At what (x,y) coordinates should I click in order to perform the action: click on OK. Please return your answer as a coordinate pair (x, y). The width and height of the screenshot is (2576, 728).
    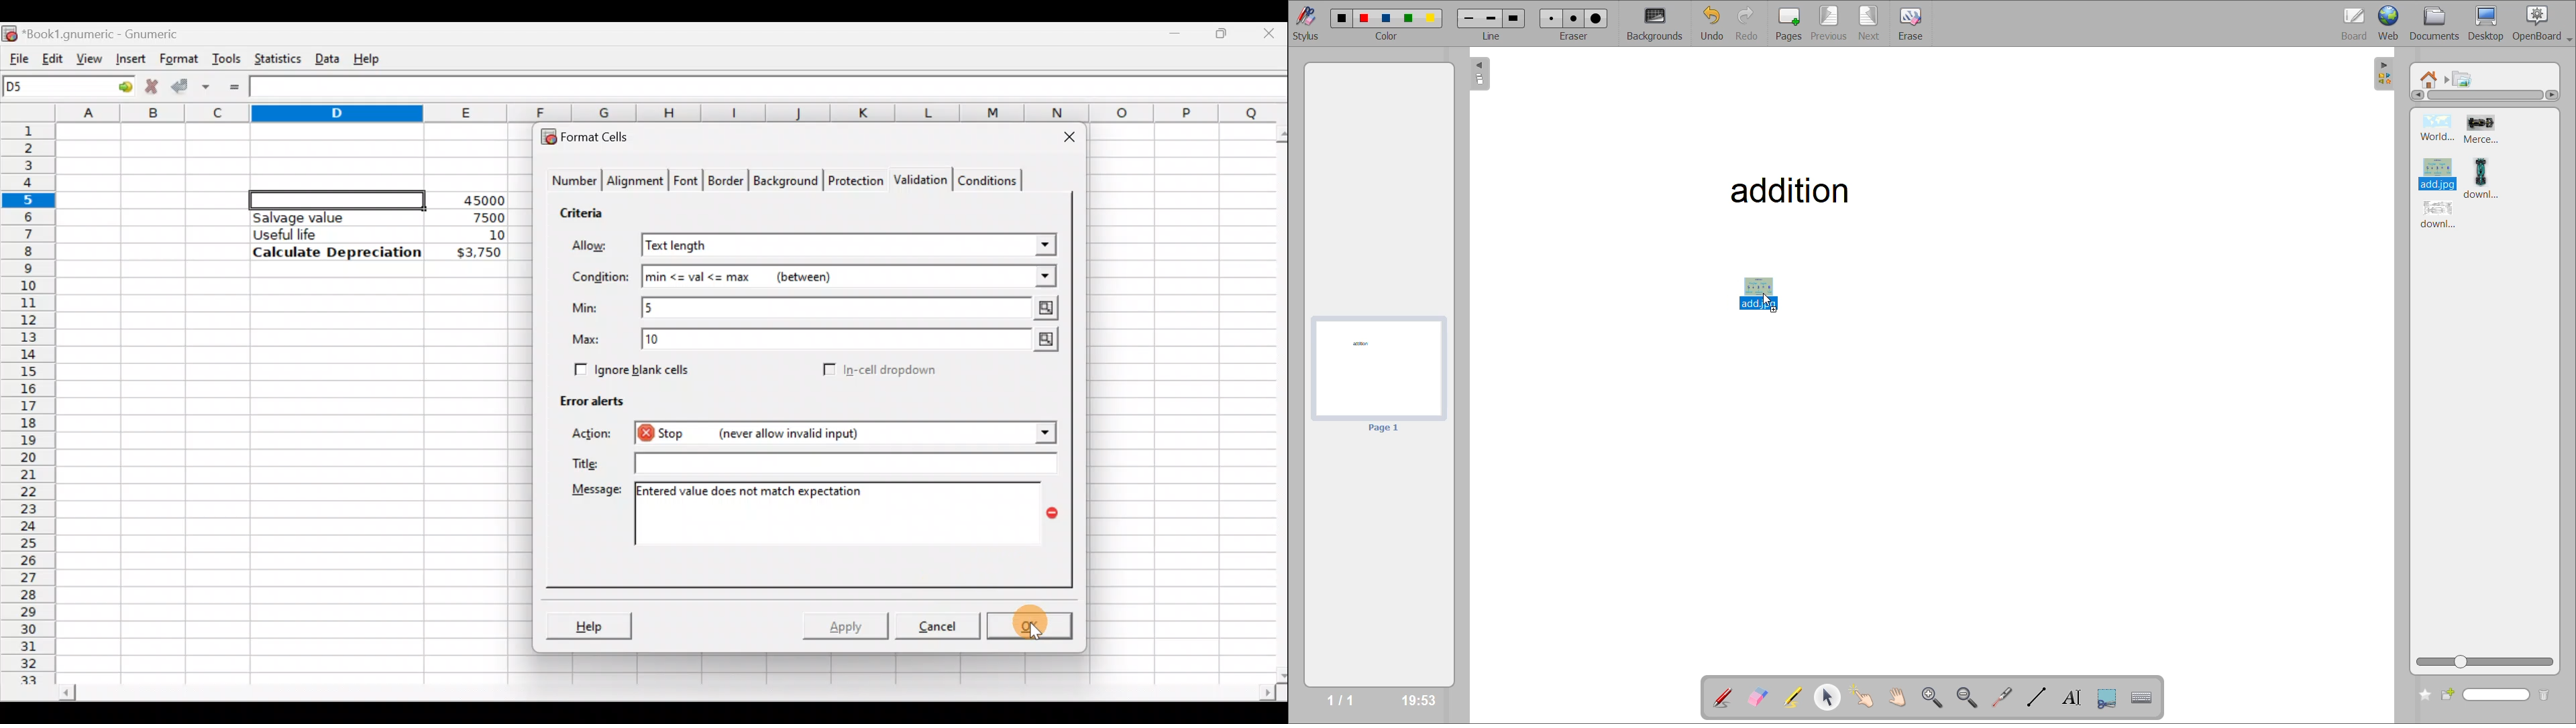
    Looking at the image, I should click on (1028, 625).